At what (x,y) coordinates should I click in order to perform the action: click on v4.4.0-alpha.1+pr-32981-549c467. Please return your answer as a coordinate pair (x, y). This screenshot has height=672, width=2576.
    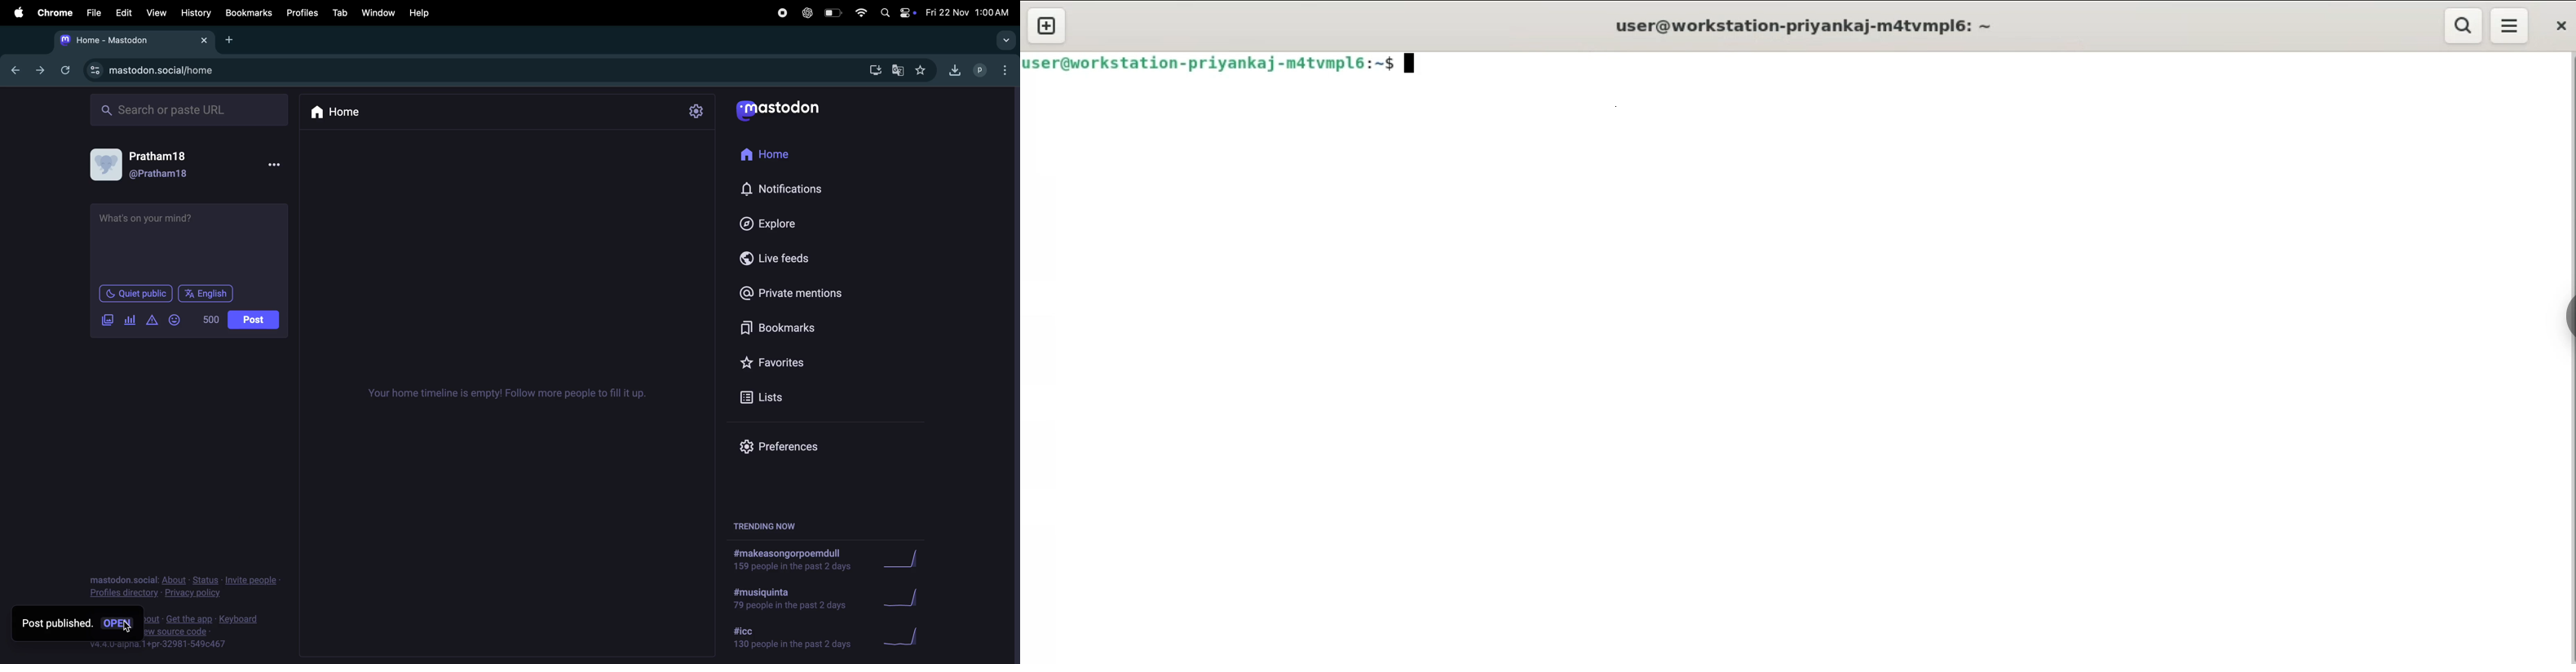
    Looking at the image, I should click on (158, 645).